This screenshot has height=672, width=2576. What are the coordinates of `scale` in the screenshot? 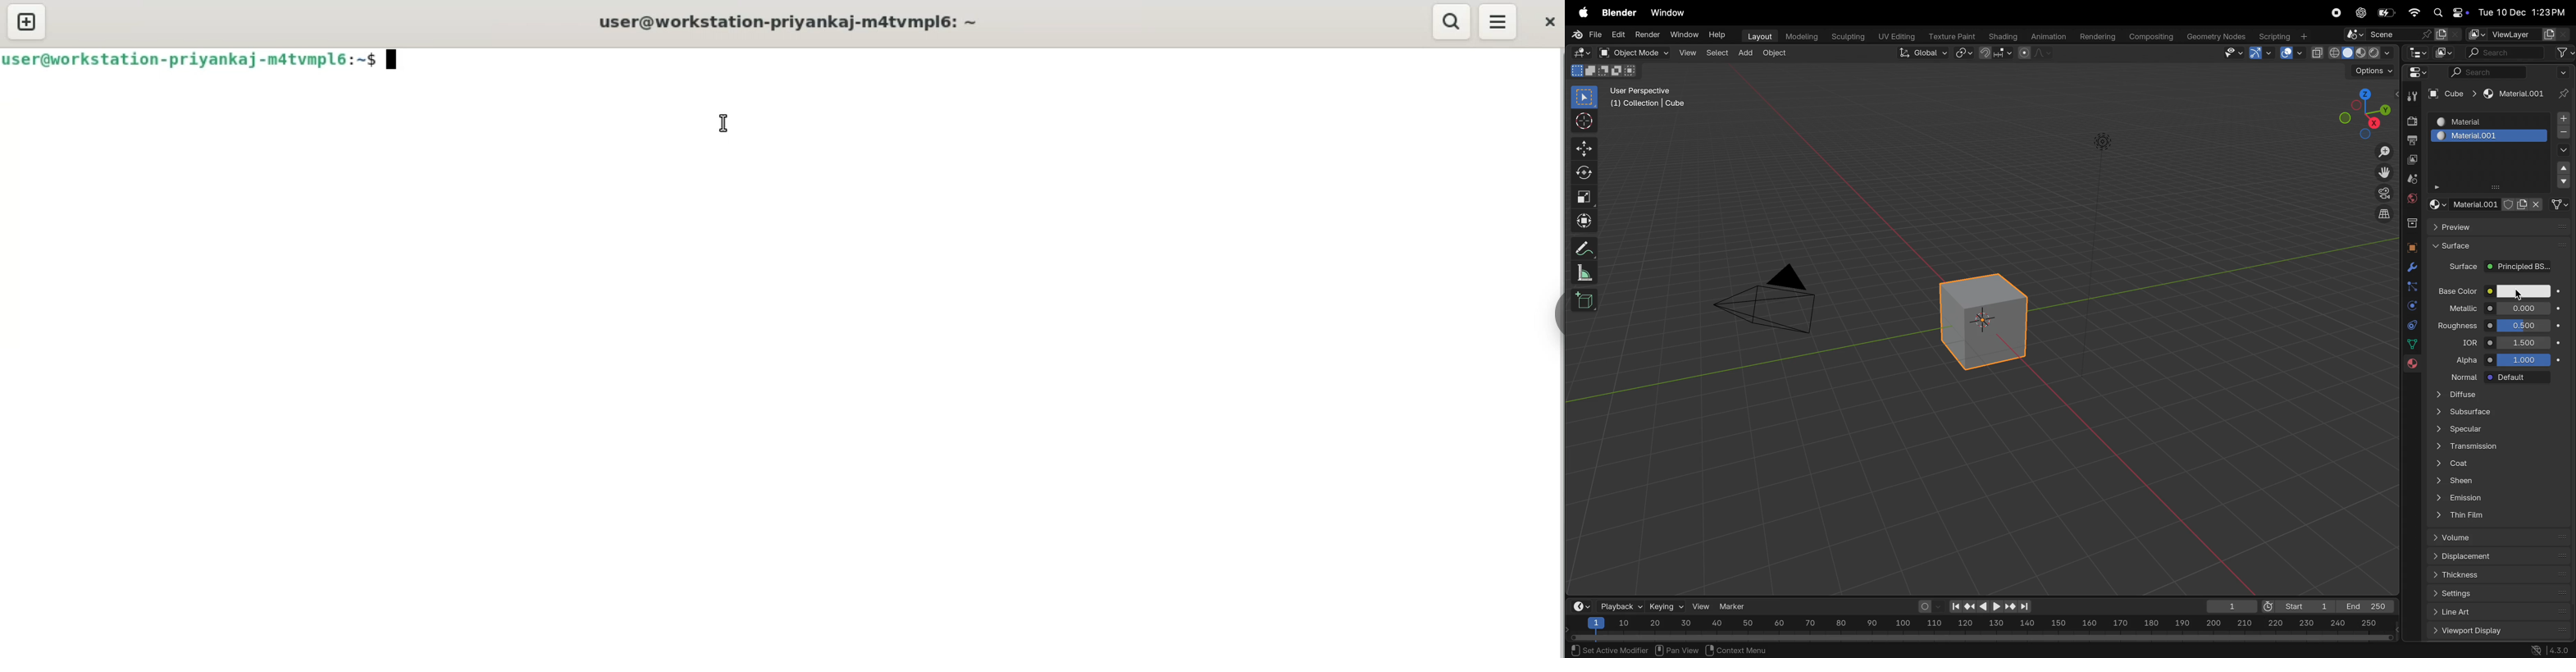 It's located at (1583, 194).